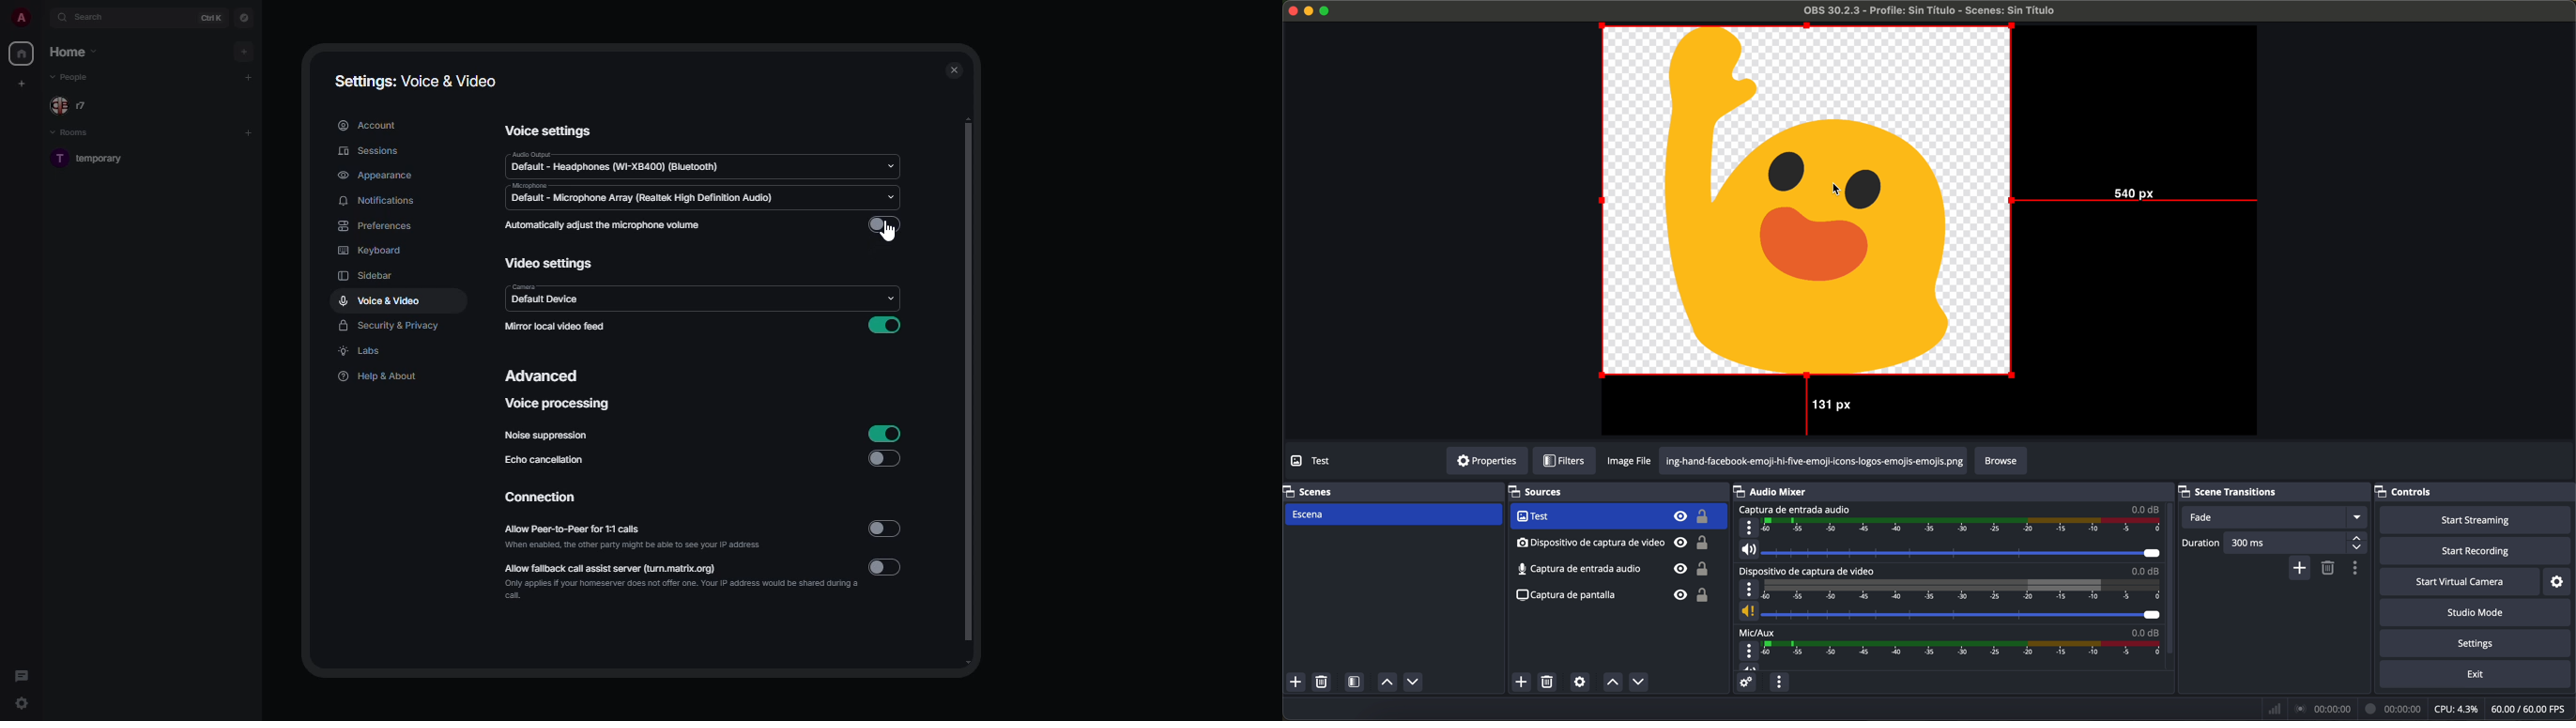 The height and width of the screenshot is (728, 2576). What do you see at coordinates (391, 327) in the screenshot?
I see `security & privacy` at bounding box center [391, 327].